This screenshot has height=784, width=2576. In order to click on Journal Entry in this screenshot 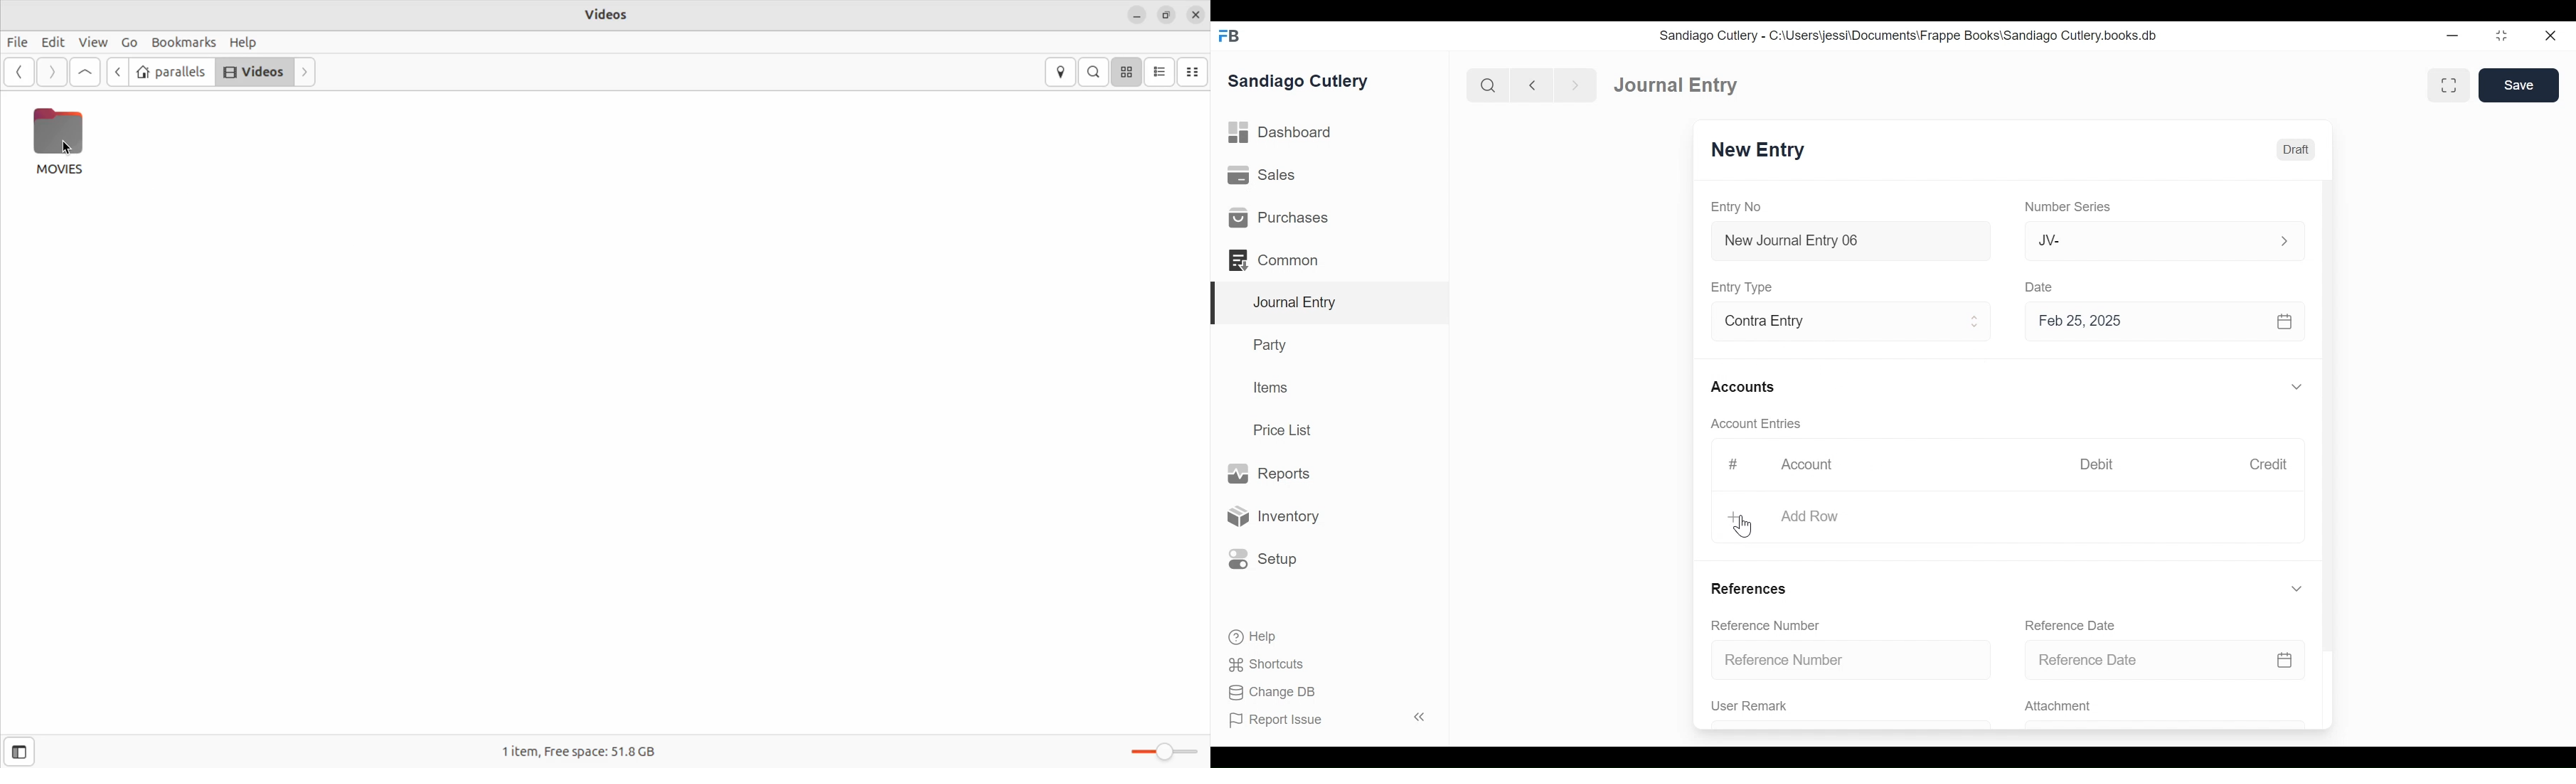, I will do `click(1676, 84)`.